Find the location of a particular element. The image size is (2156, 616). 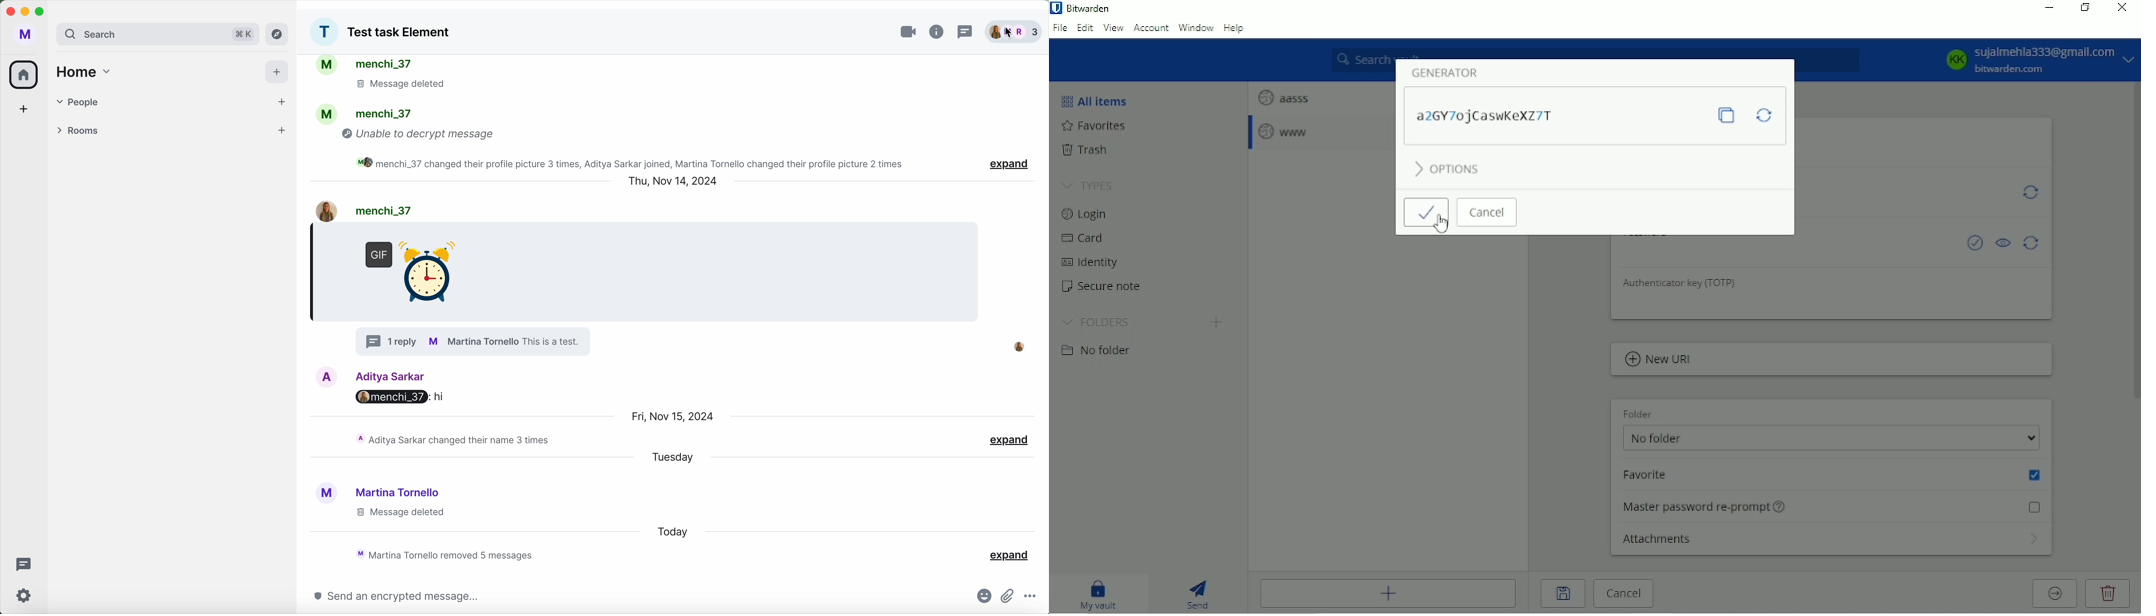

explore is located at coordinates (277, 34).